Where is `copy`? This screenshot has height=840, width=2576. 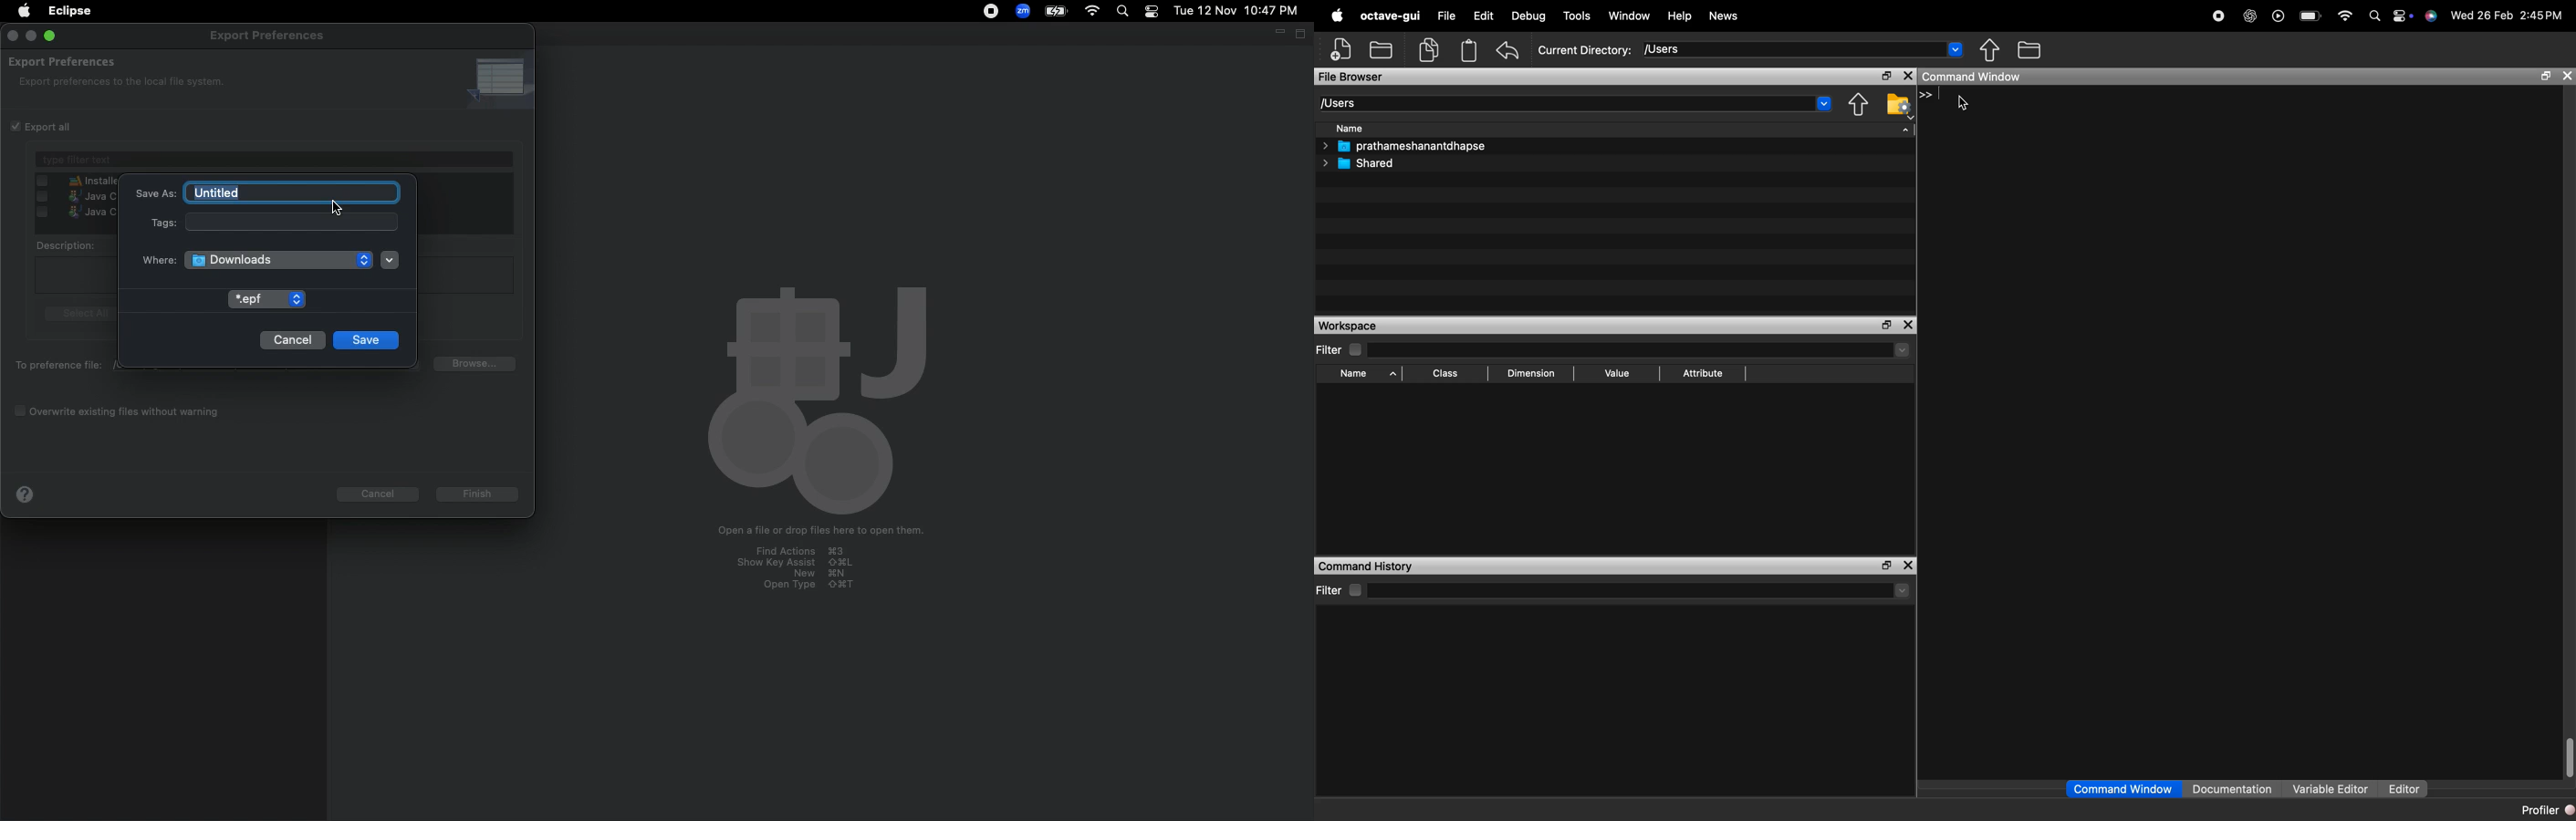
copy is located at coordinates (1429, 49).